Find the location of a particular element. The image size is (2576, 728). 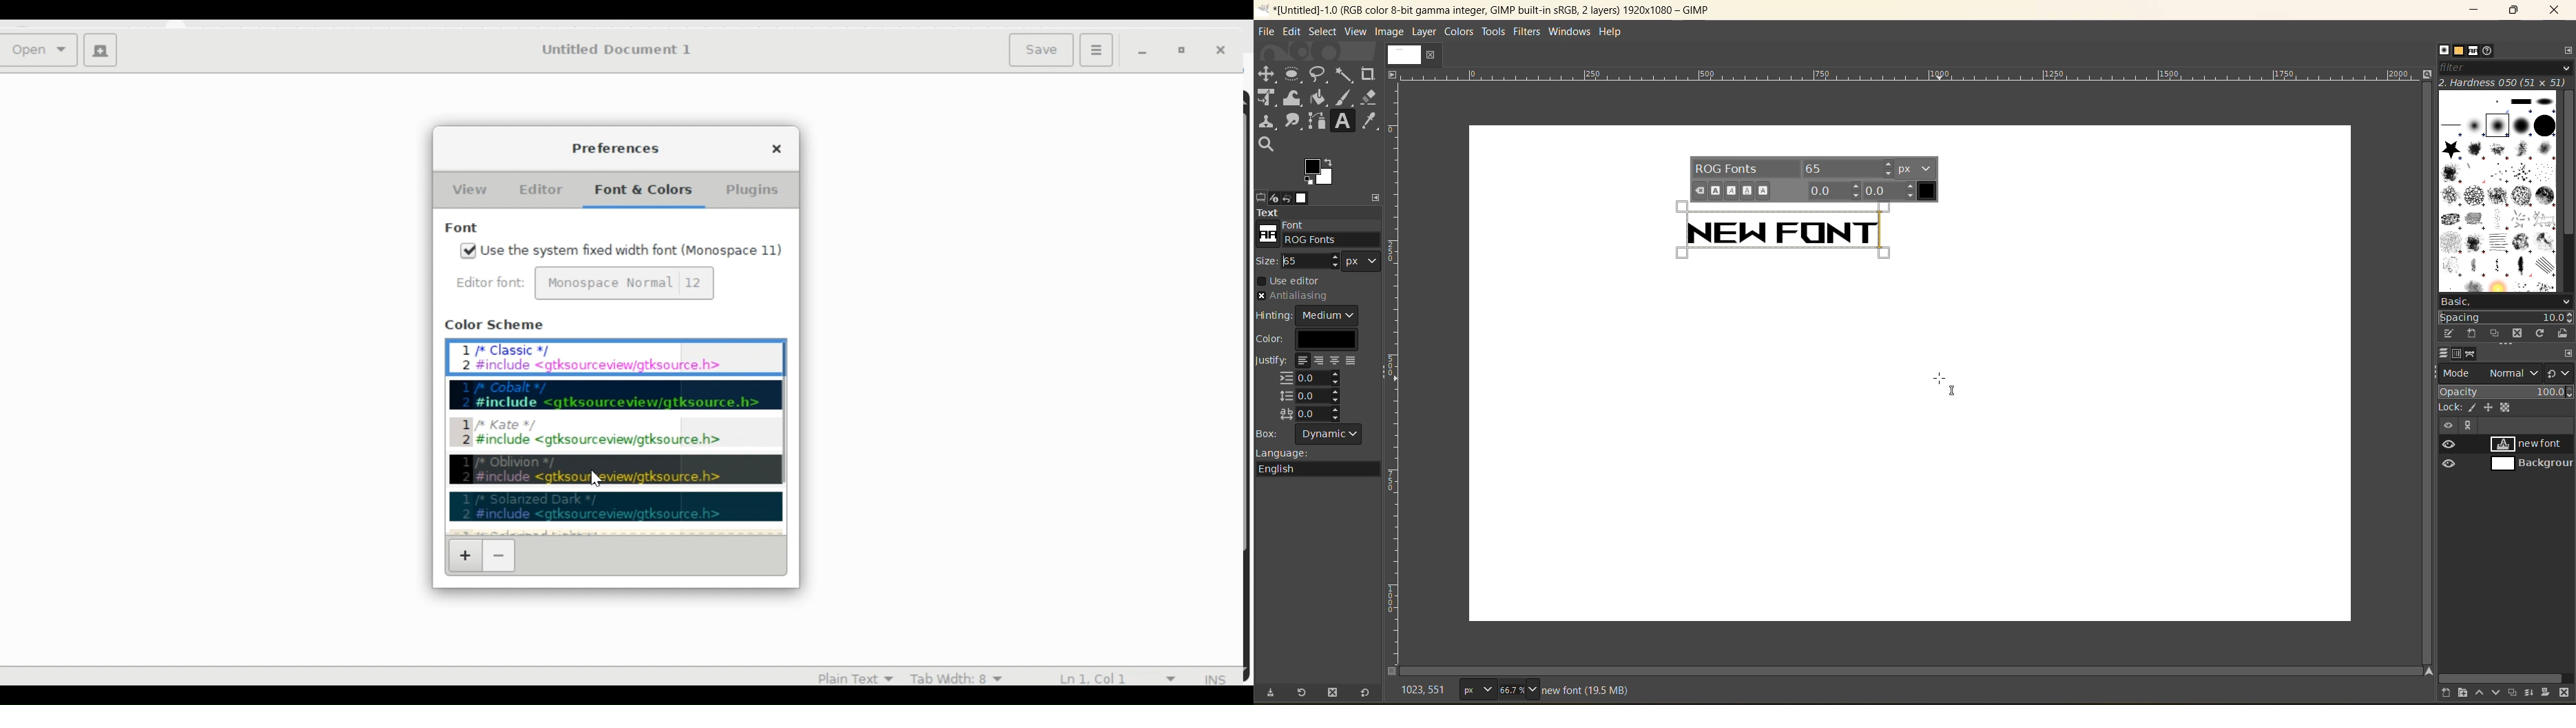

Color Scheme is located at coordinates (494, 325).